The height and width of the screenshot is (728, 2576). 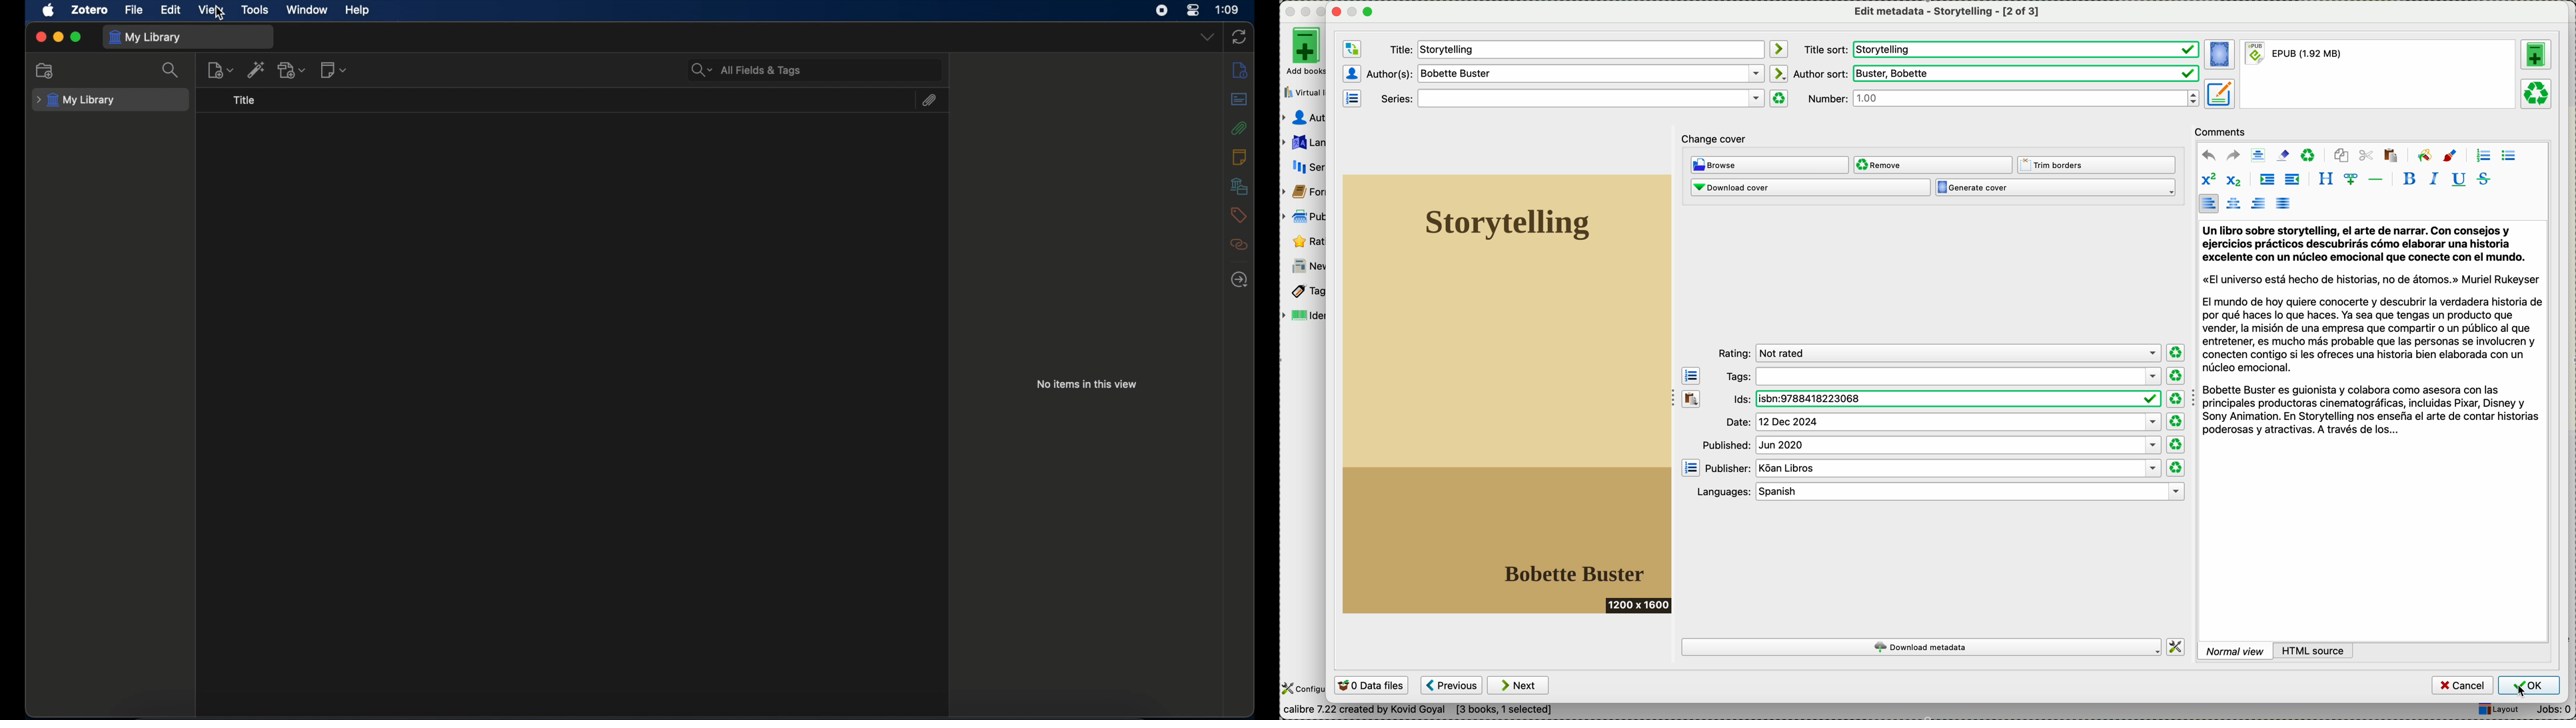 I want to click on no items in this view, so click(x=1087, y=384).